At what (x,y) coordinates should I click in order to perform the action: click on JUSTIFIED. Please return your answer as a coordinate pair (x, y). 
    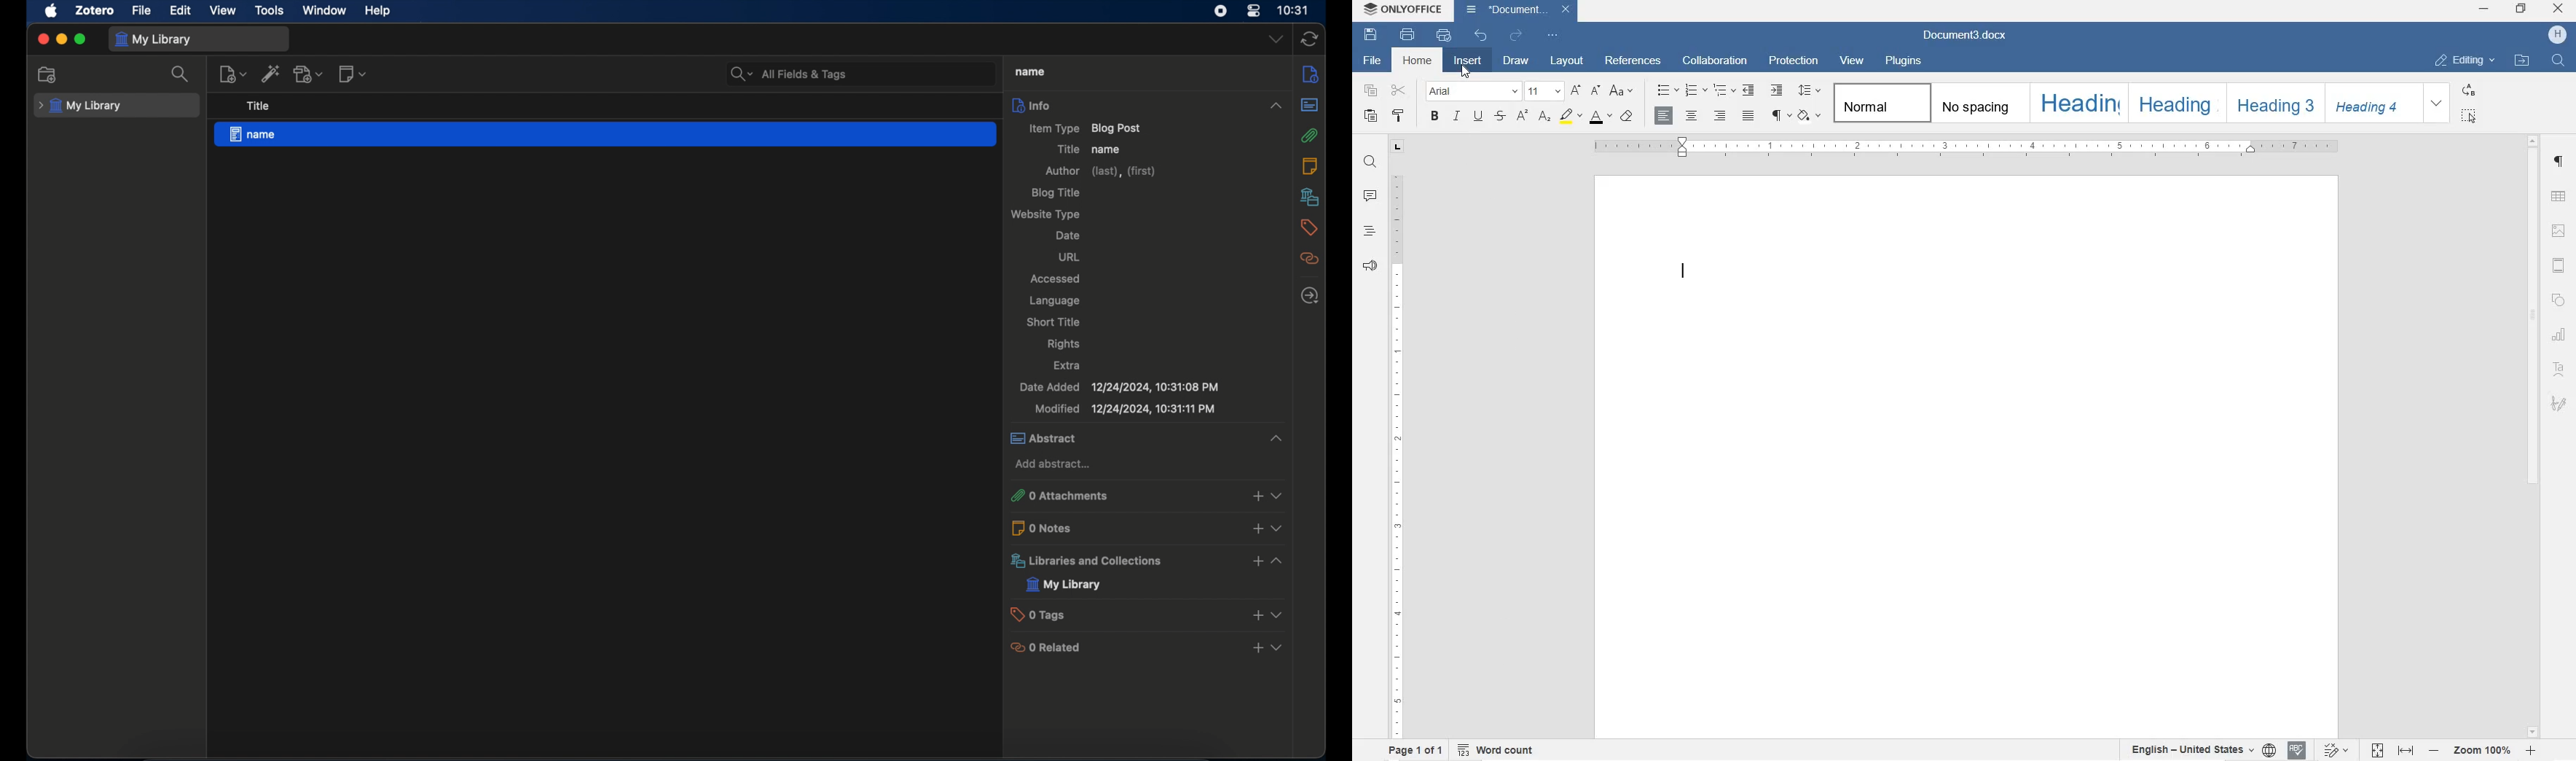
    Looking at the image, I should click on (1748, 116).